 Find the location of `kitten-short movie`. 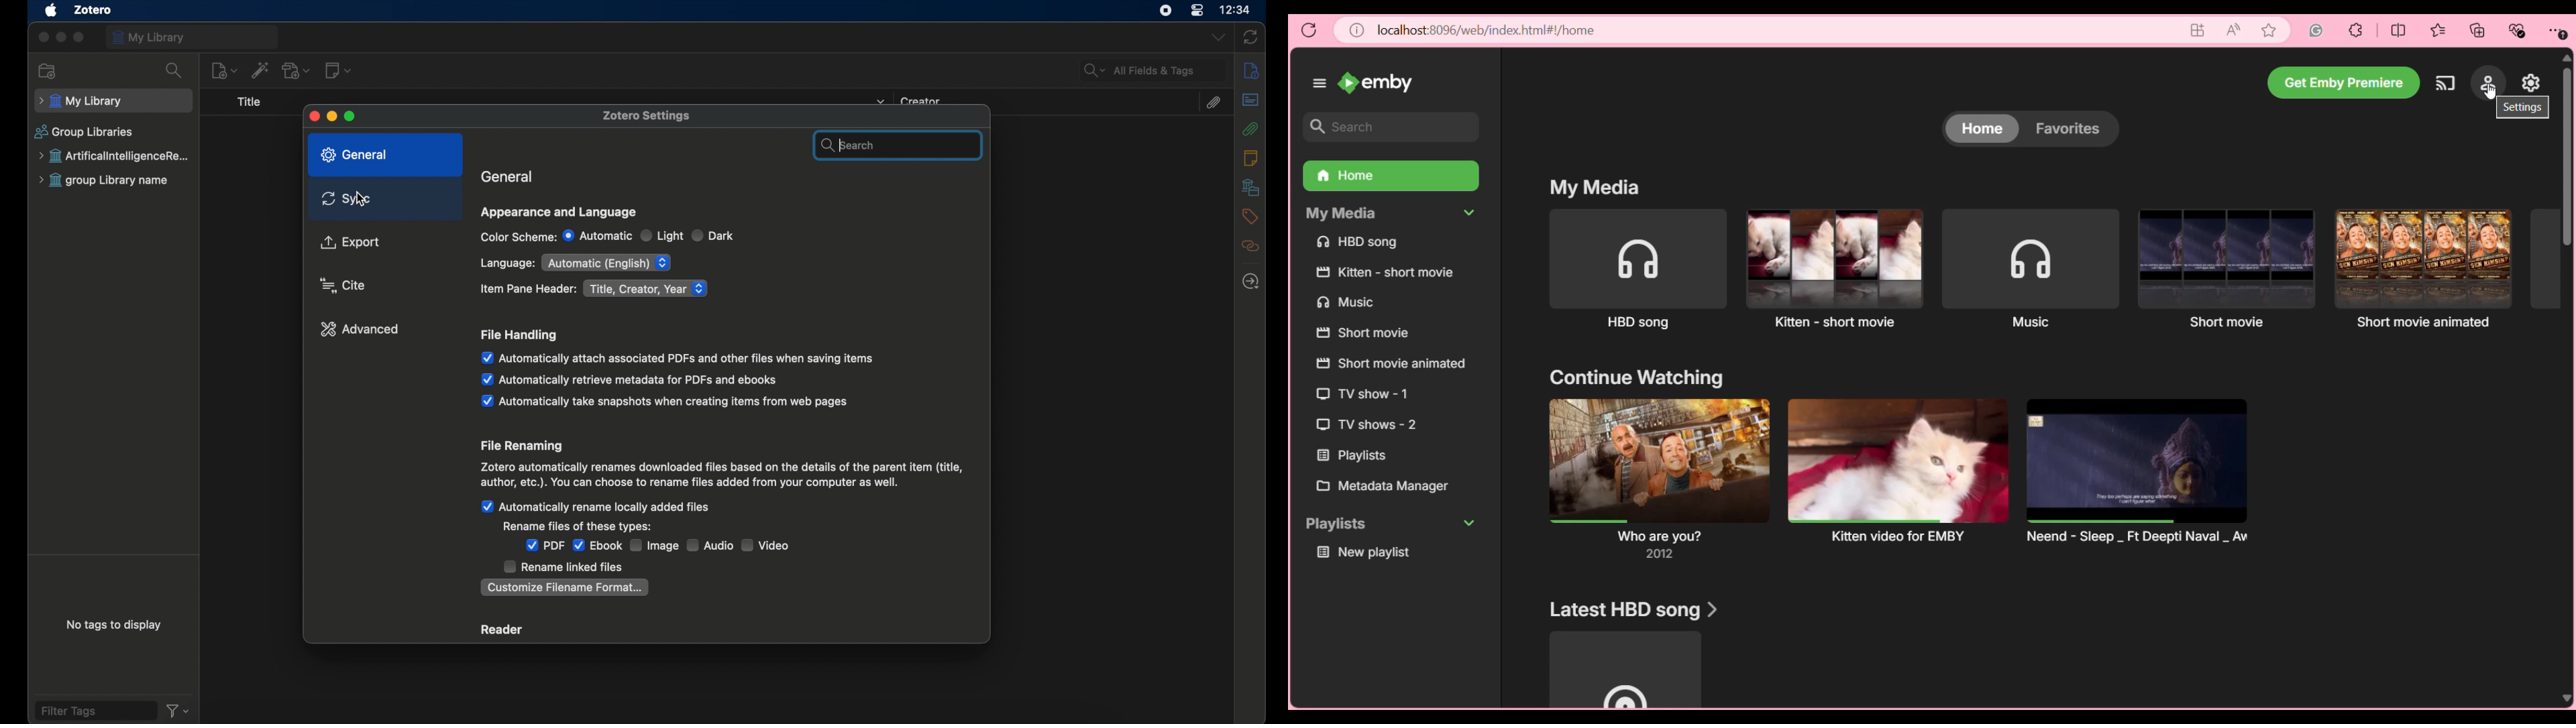

kitten-short movie is located at coordinates (1388, 274).